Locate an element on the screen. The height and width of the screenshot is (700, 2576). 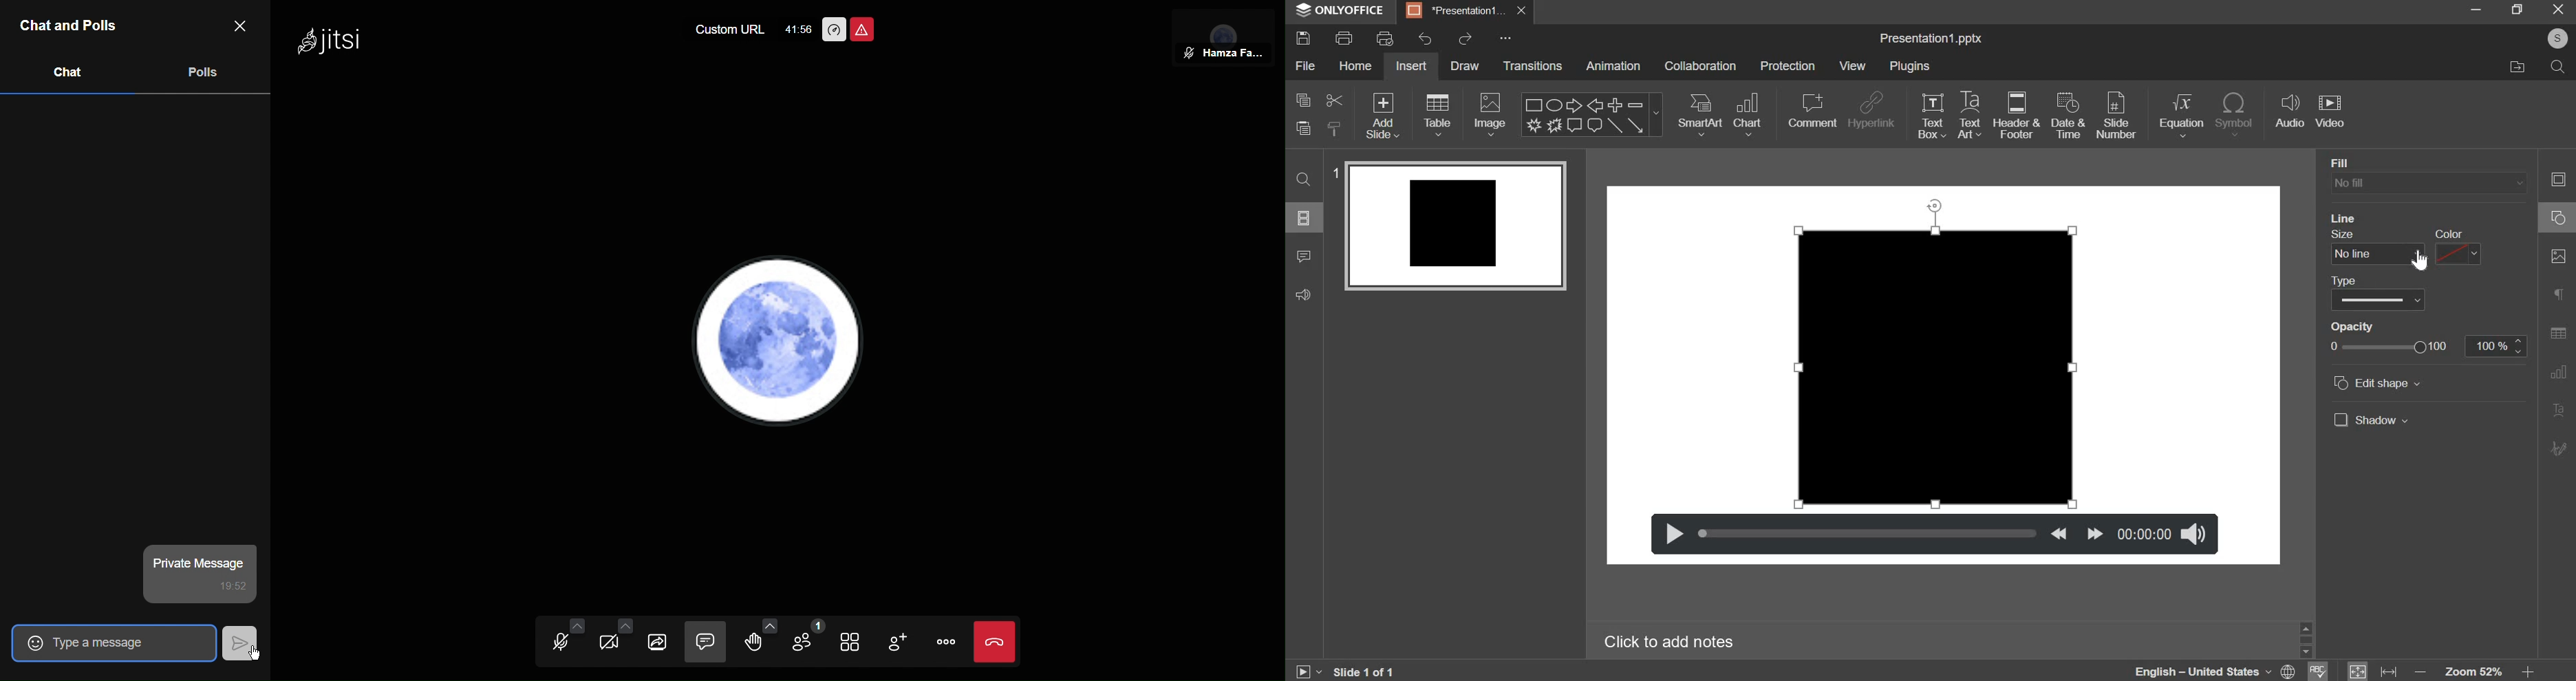
find is located at coordinates (1304, 179).